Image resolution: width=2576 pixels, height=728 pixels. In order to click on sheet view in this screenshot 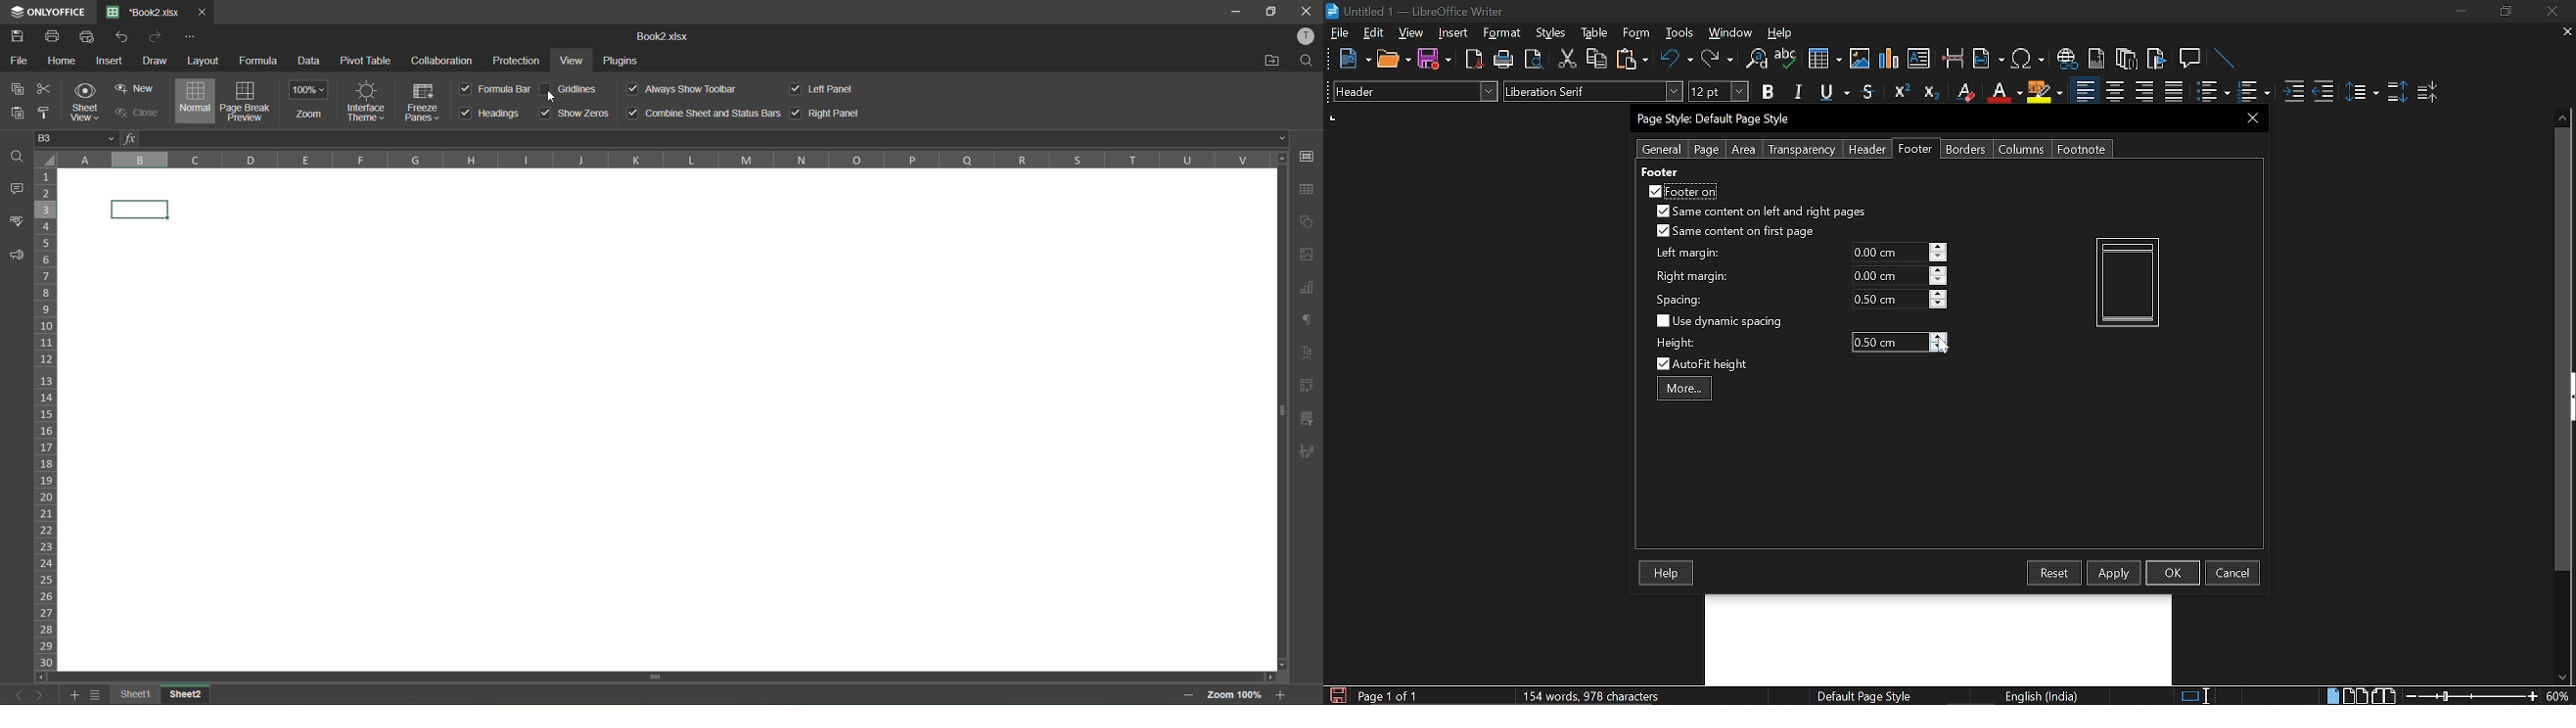, I will do `click(90, 102)`.